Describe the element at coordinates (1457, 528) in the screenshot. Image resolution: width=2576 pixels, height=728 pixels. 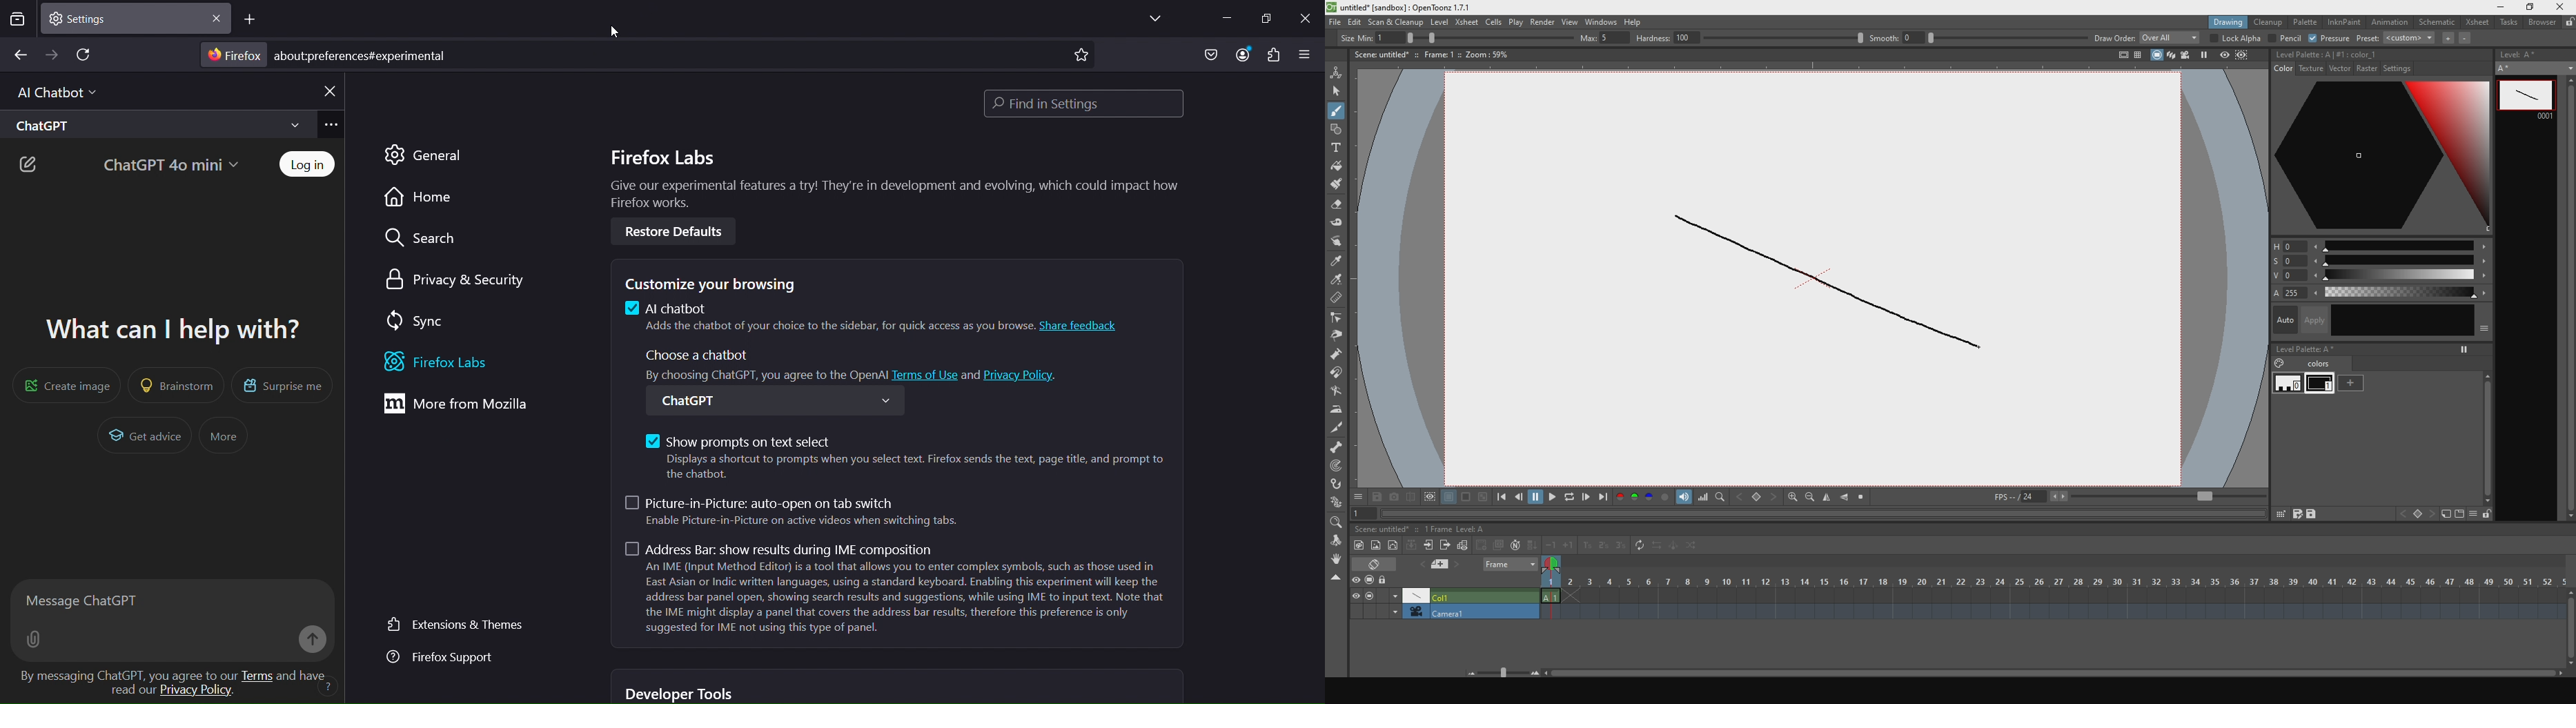
I see `1 frame level: A` at that location.